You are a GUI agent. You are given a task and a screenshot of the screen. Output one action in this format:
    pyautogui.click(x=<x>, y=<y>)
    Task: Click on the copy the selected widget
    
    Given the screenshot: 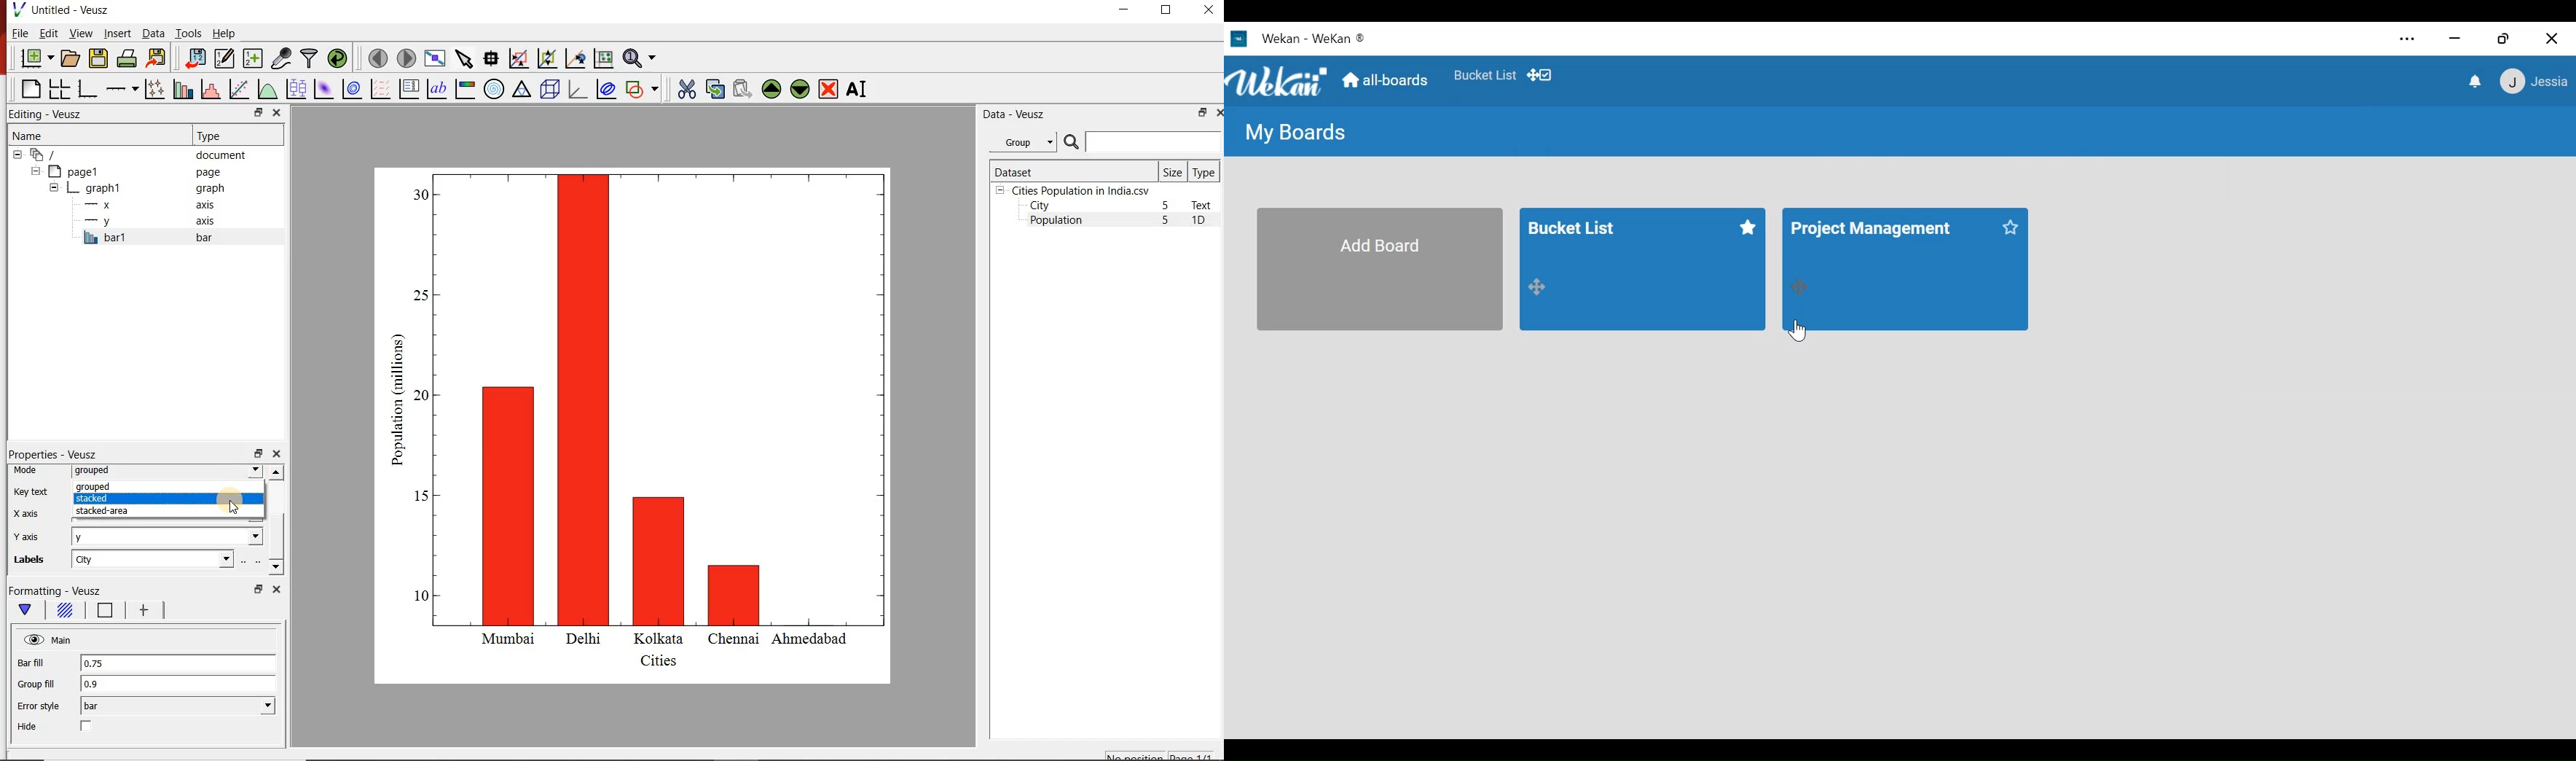 What is the action you would take?
    pyautogui.click(x=714, y=87)
    